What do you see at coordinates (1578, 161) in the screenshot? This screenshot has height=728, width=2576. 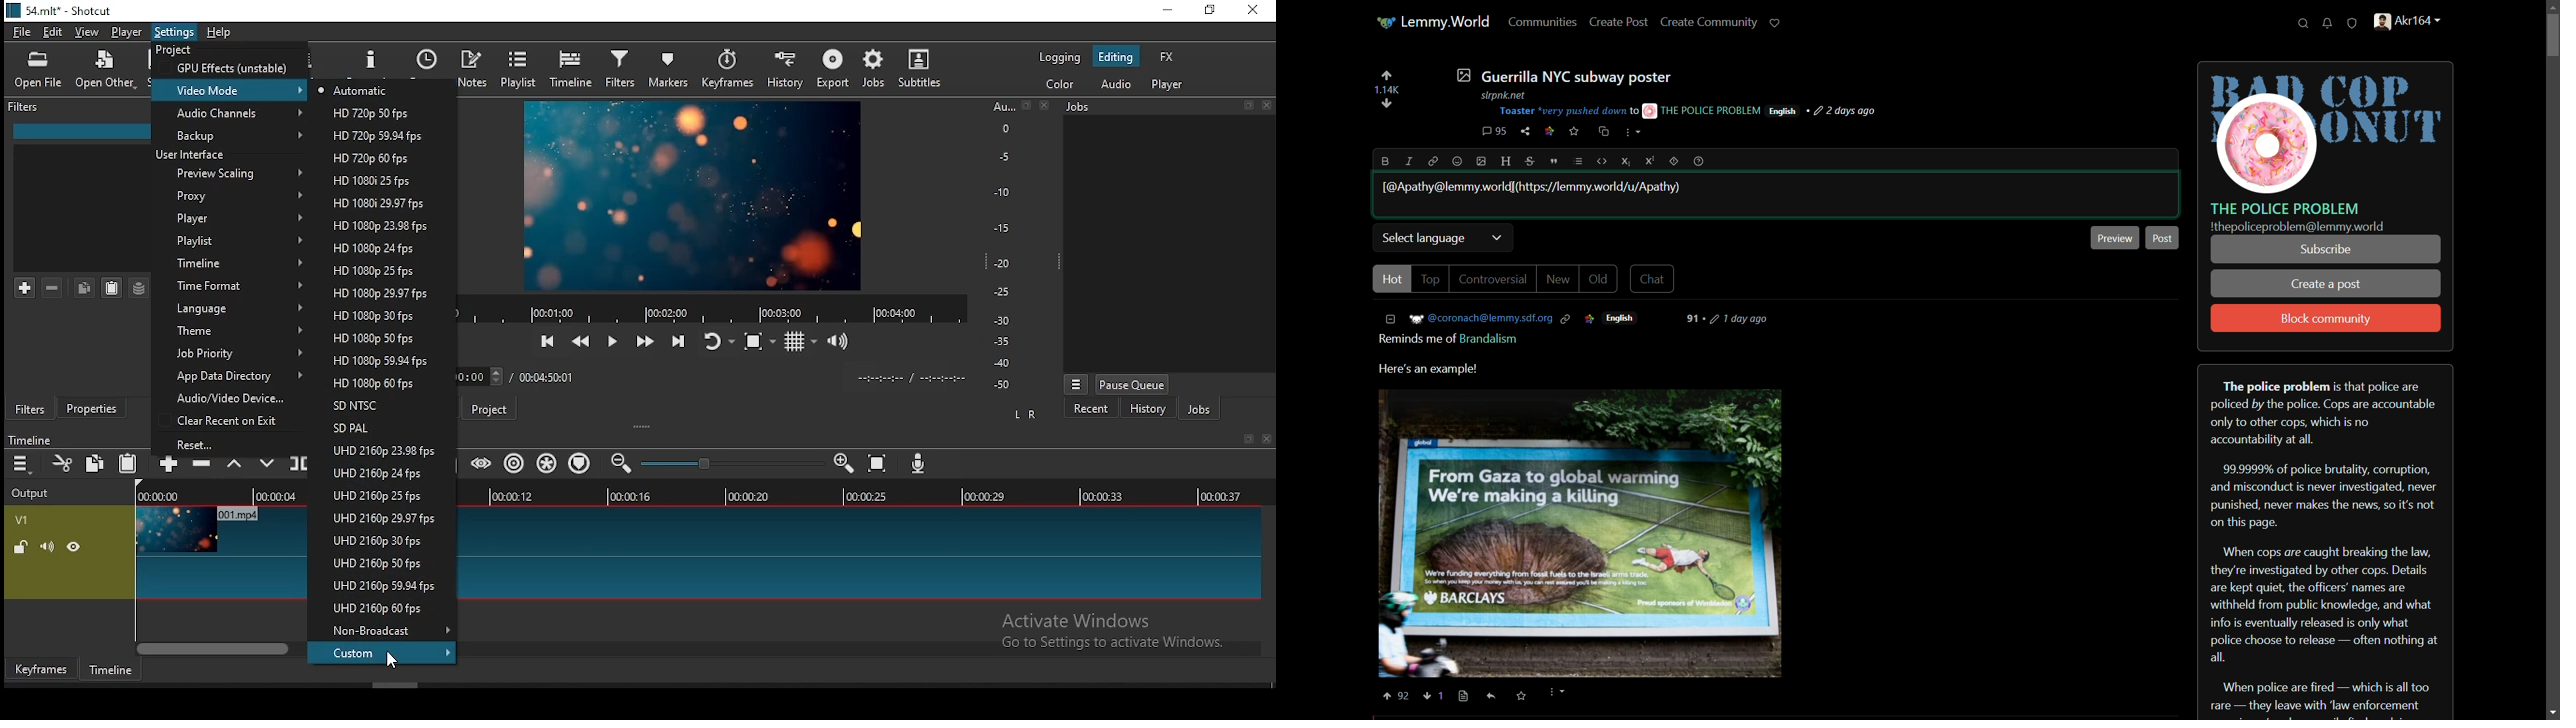 I see `list` at bounding box center [1578, 161].